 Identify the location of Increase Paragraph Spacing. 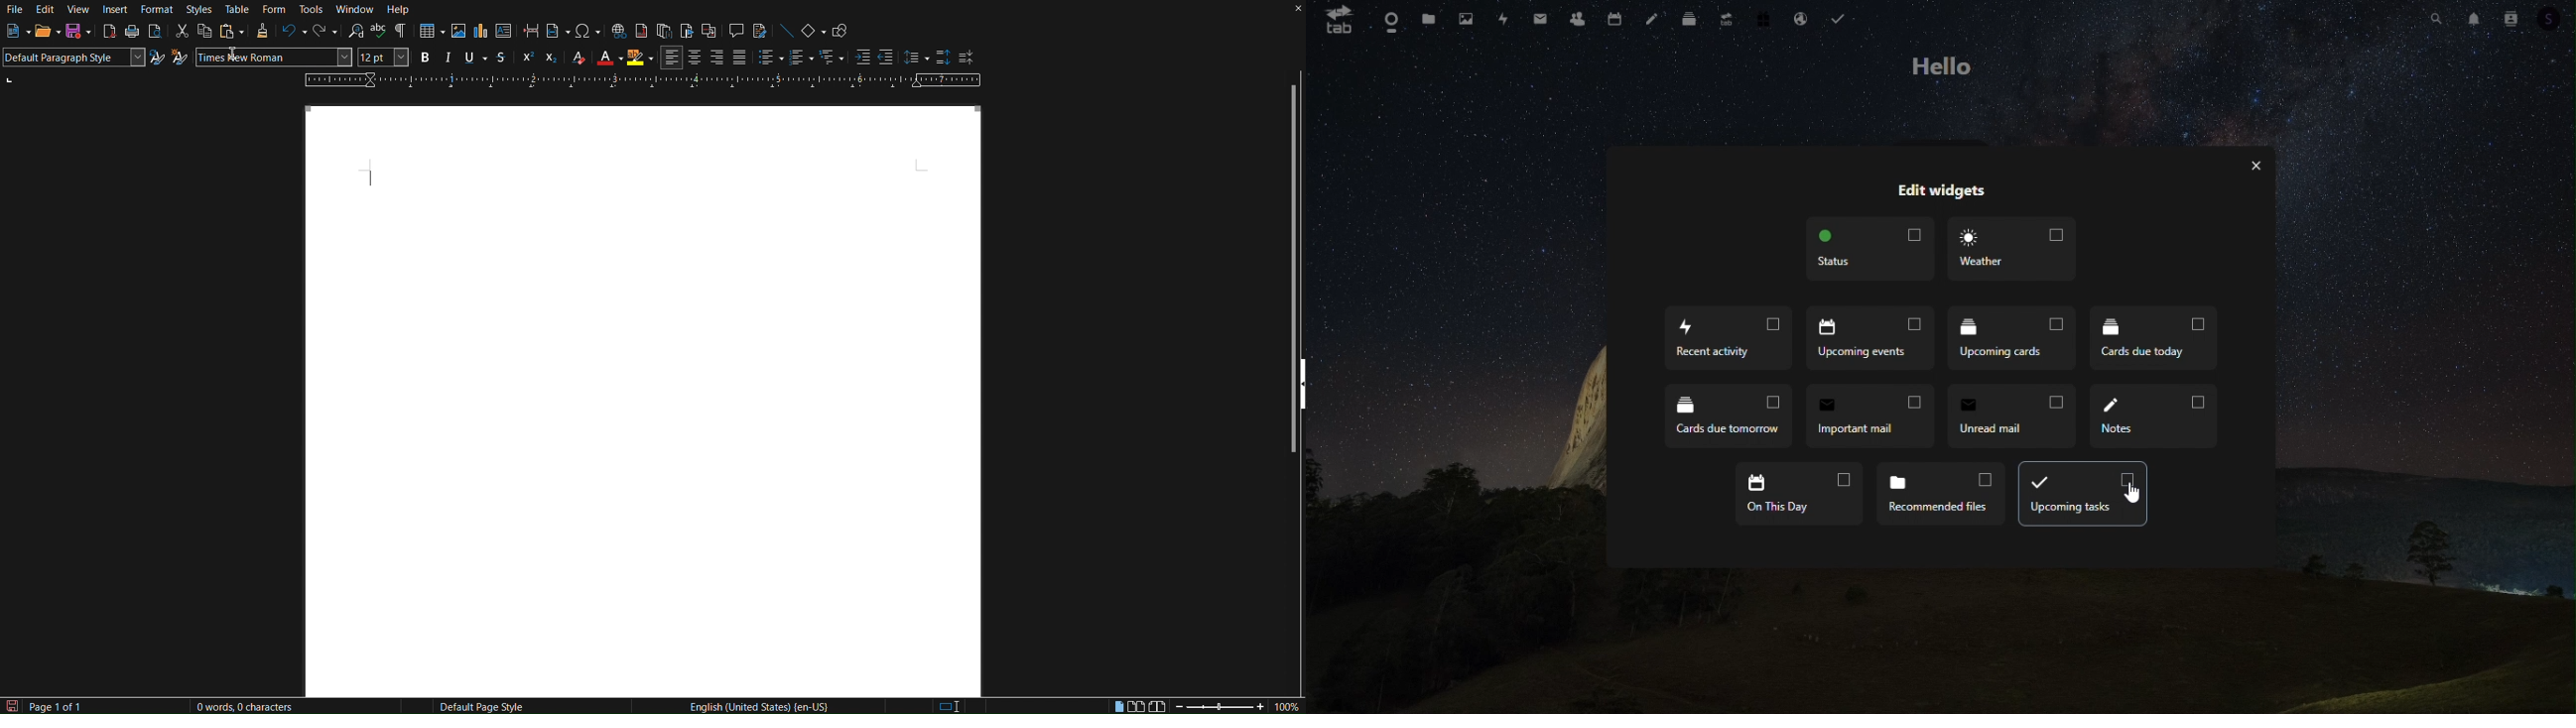
(945, 59).